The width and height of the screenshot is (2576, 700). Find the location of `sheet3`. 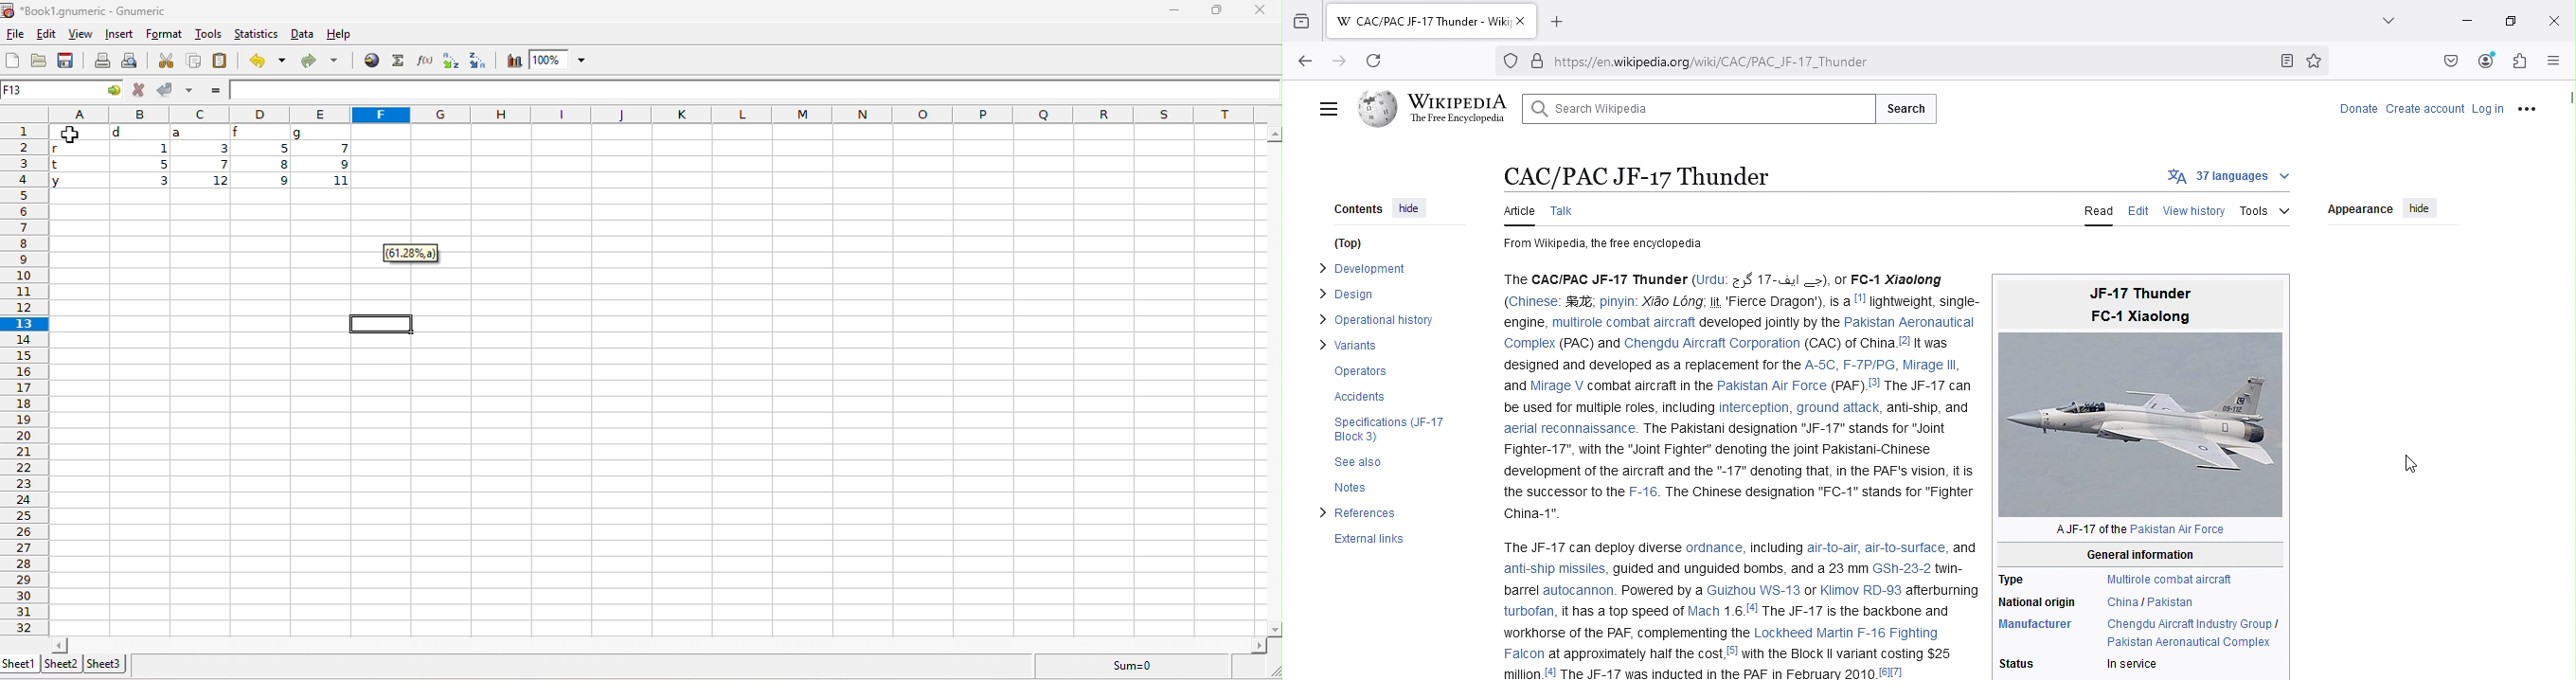

sheet3 is located at coordinates (106, 663).